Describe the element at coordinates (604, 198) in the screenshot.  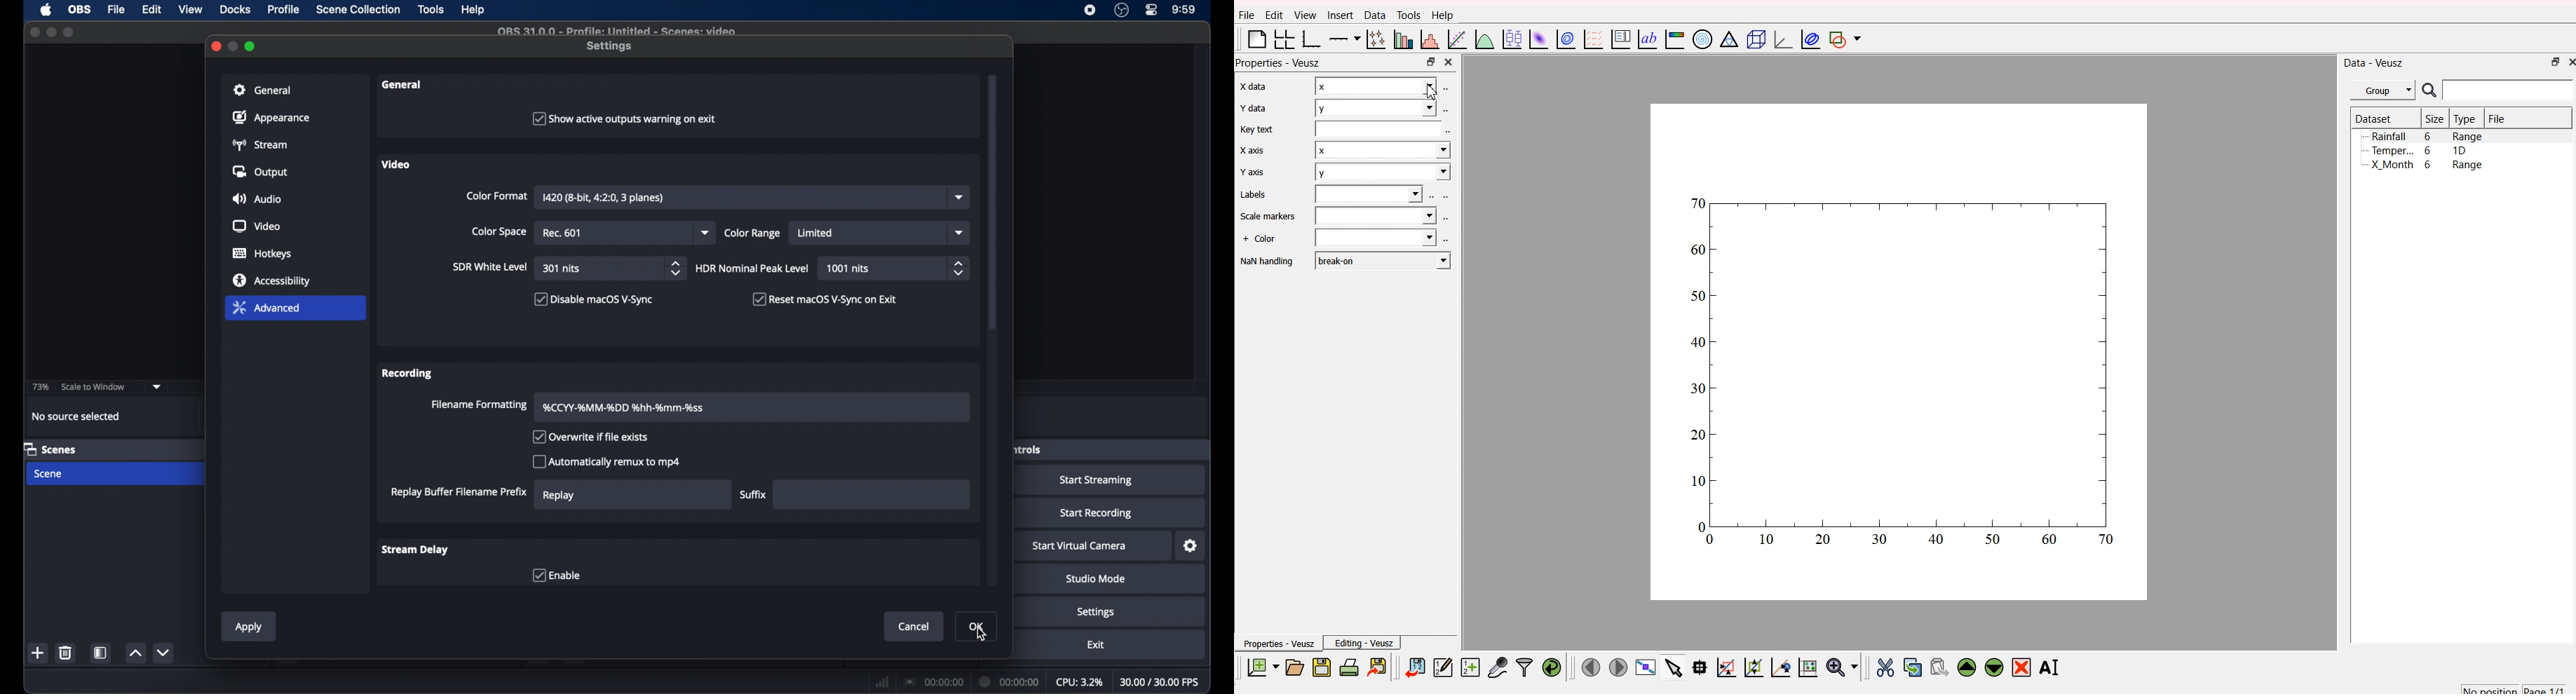
I see `I429` at that location.